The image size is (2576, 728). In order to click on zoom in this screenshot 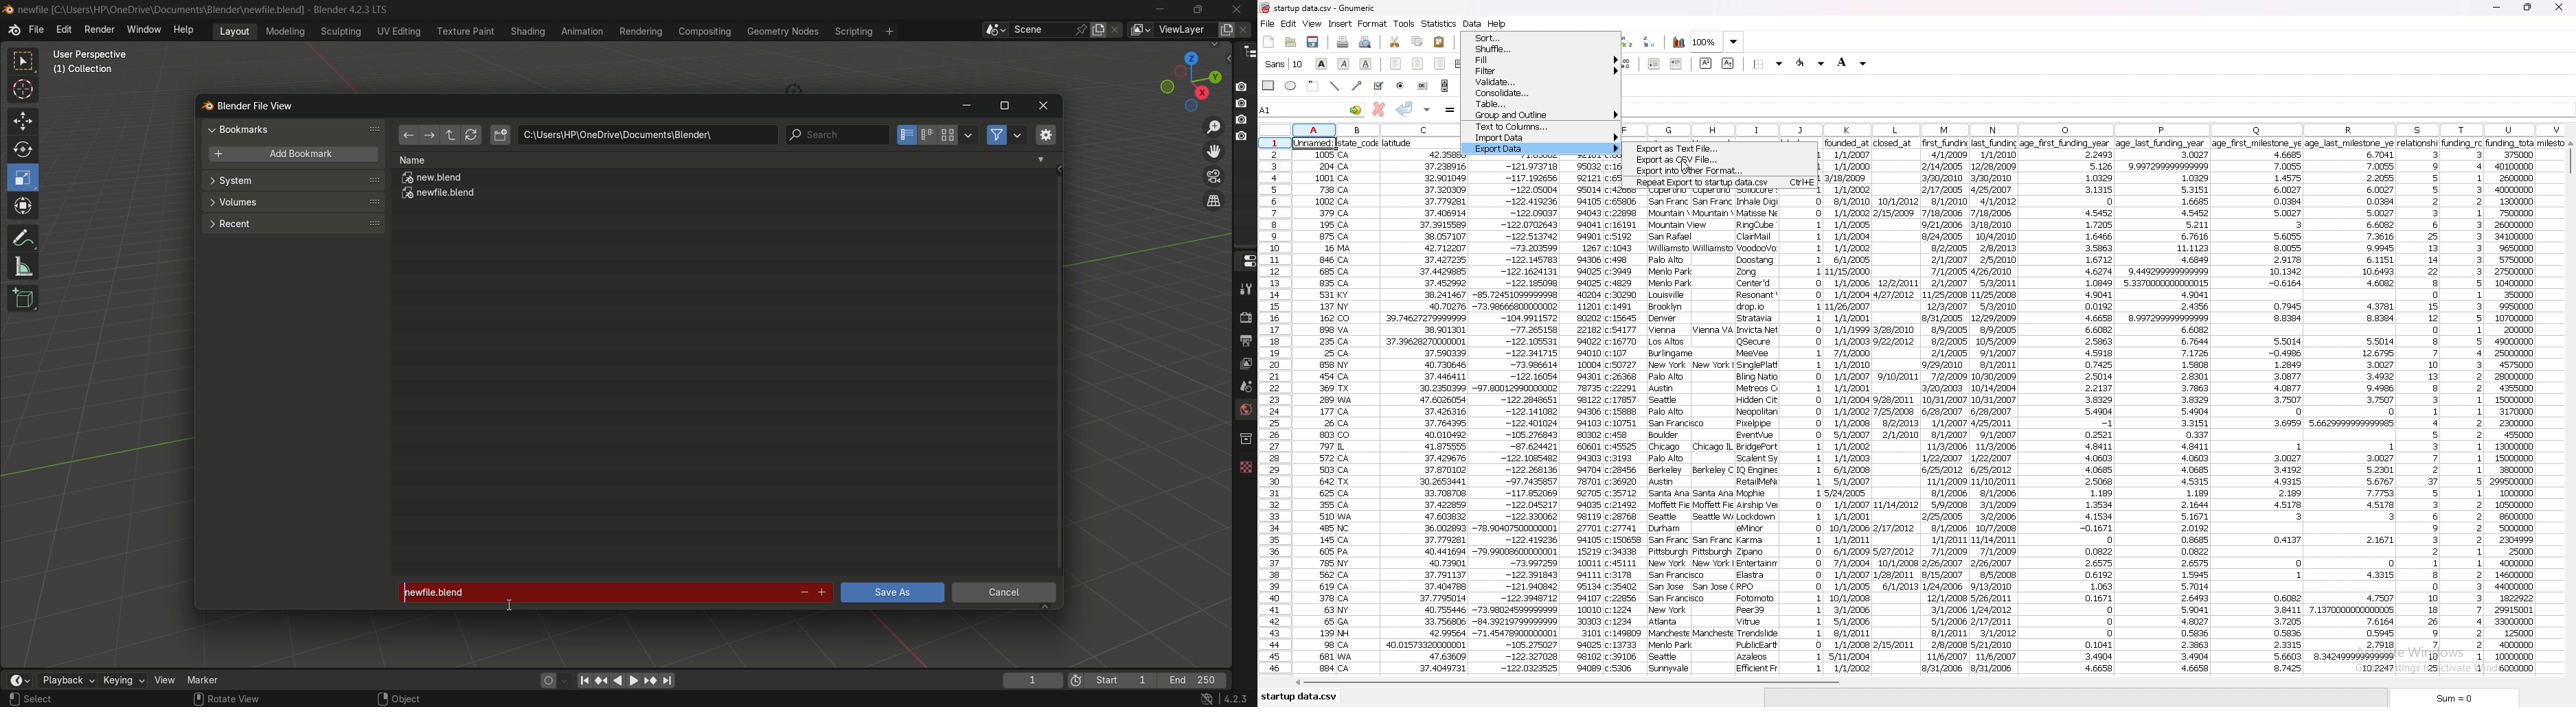, I will do `click(1718, 43)`.